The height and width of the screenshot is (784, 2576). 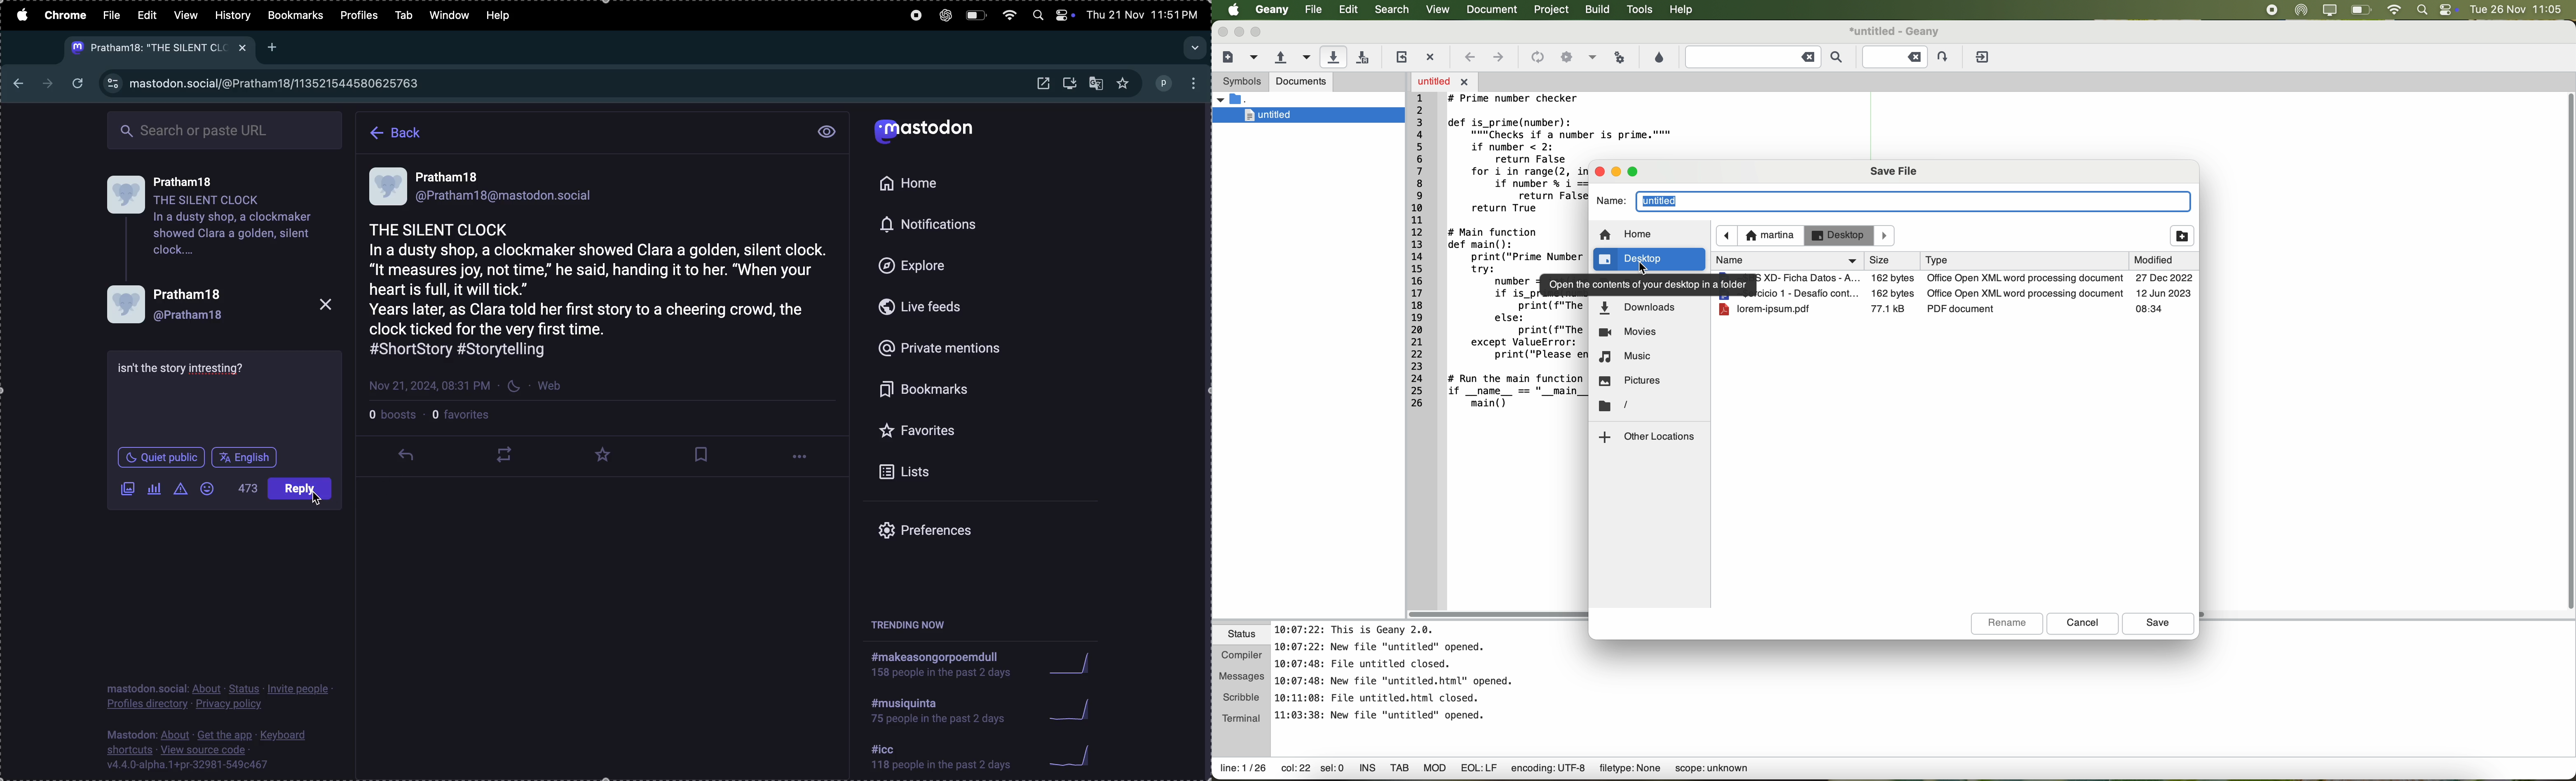 I want to click on icon, so click(x=1536, y=57).